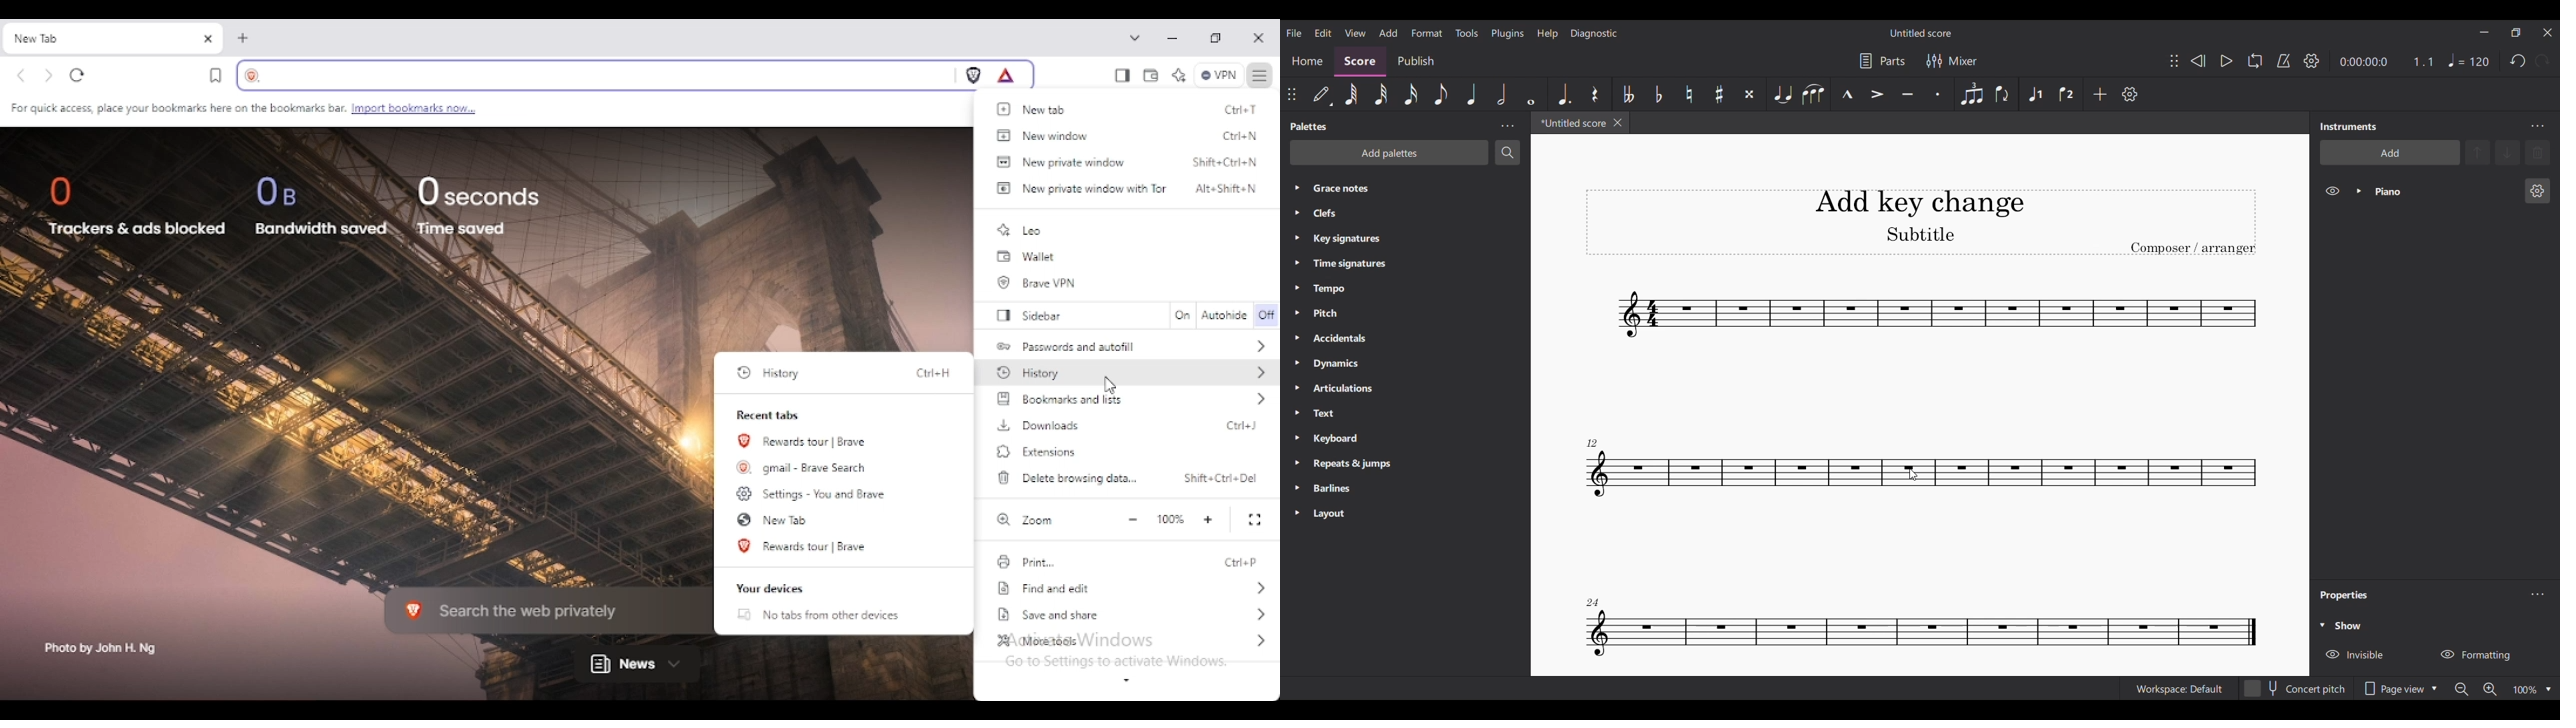  I want to click on Show/Hide Formatting , so click(2475, 655).